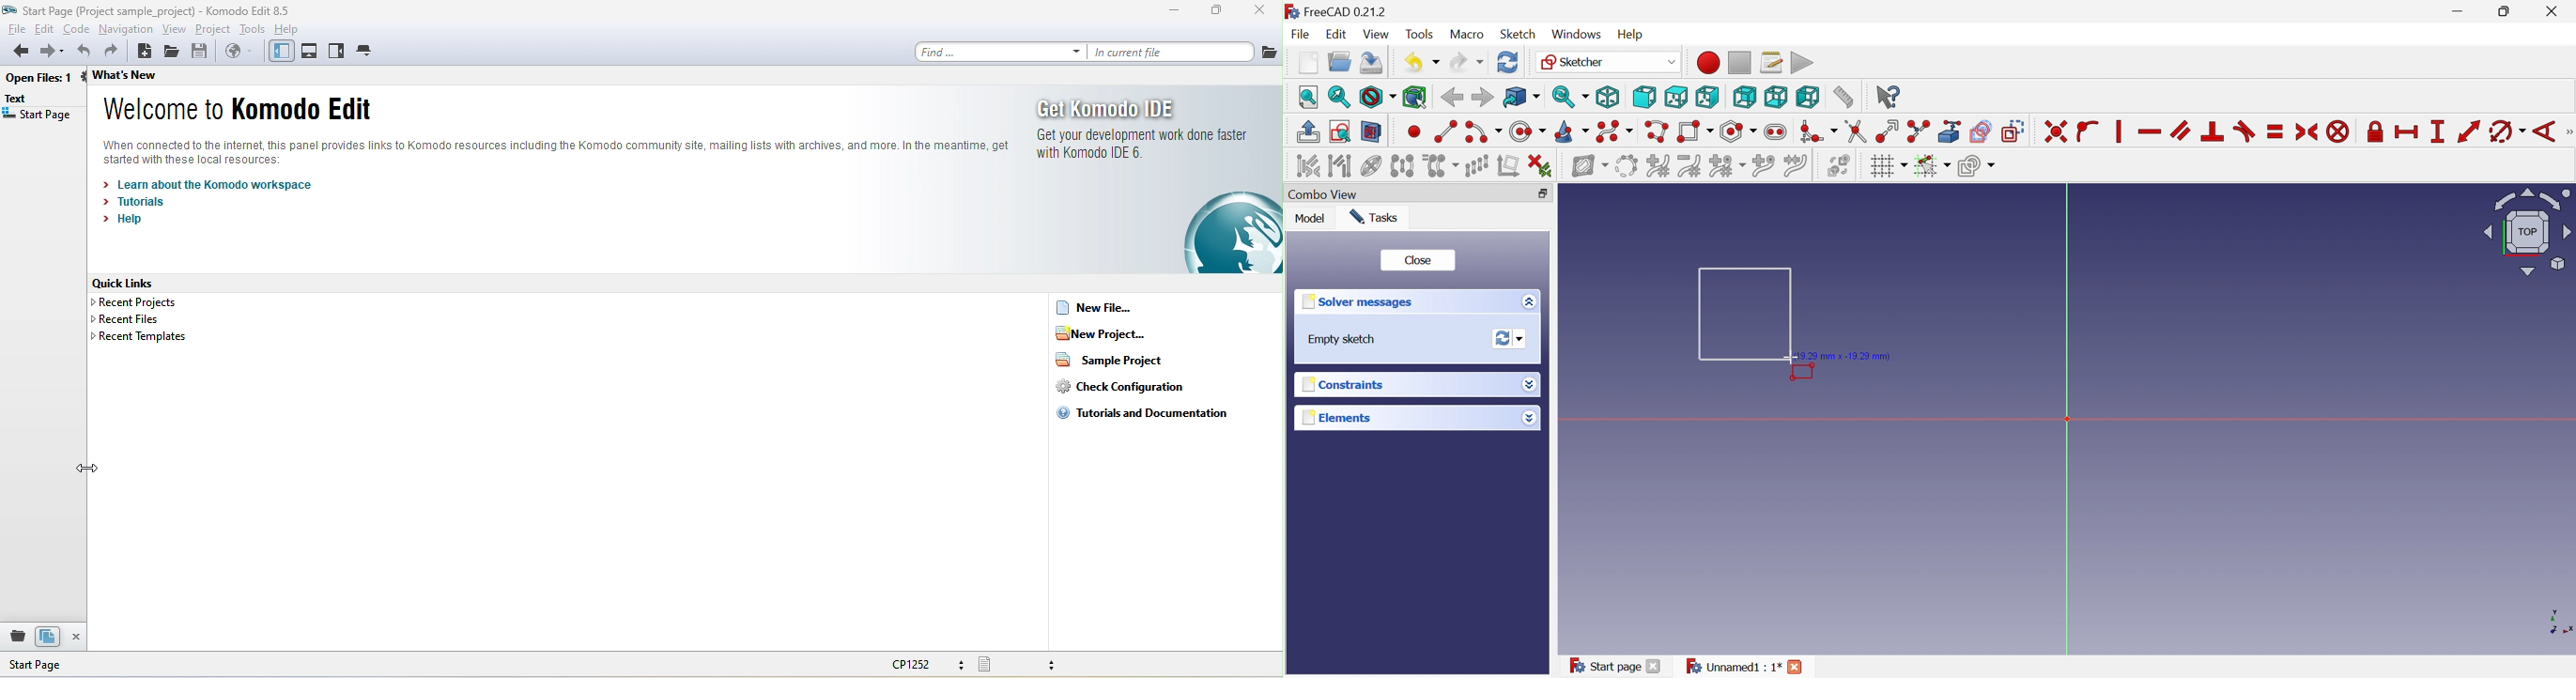 Image resolution: width=2576 pixels, height=700 pixels. What do you see at coordinates (1370, 167) in the screenshot?
I see `Show/hide internal geometry` at bounding box center [1370, 167].